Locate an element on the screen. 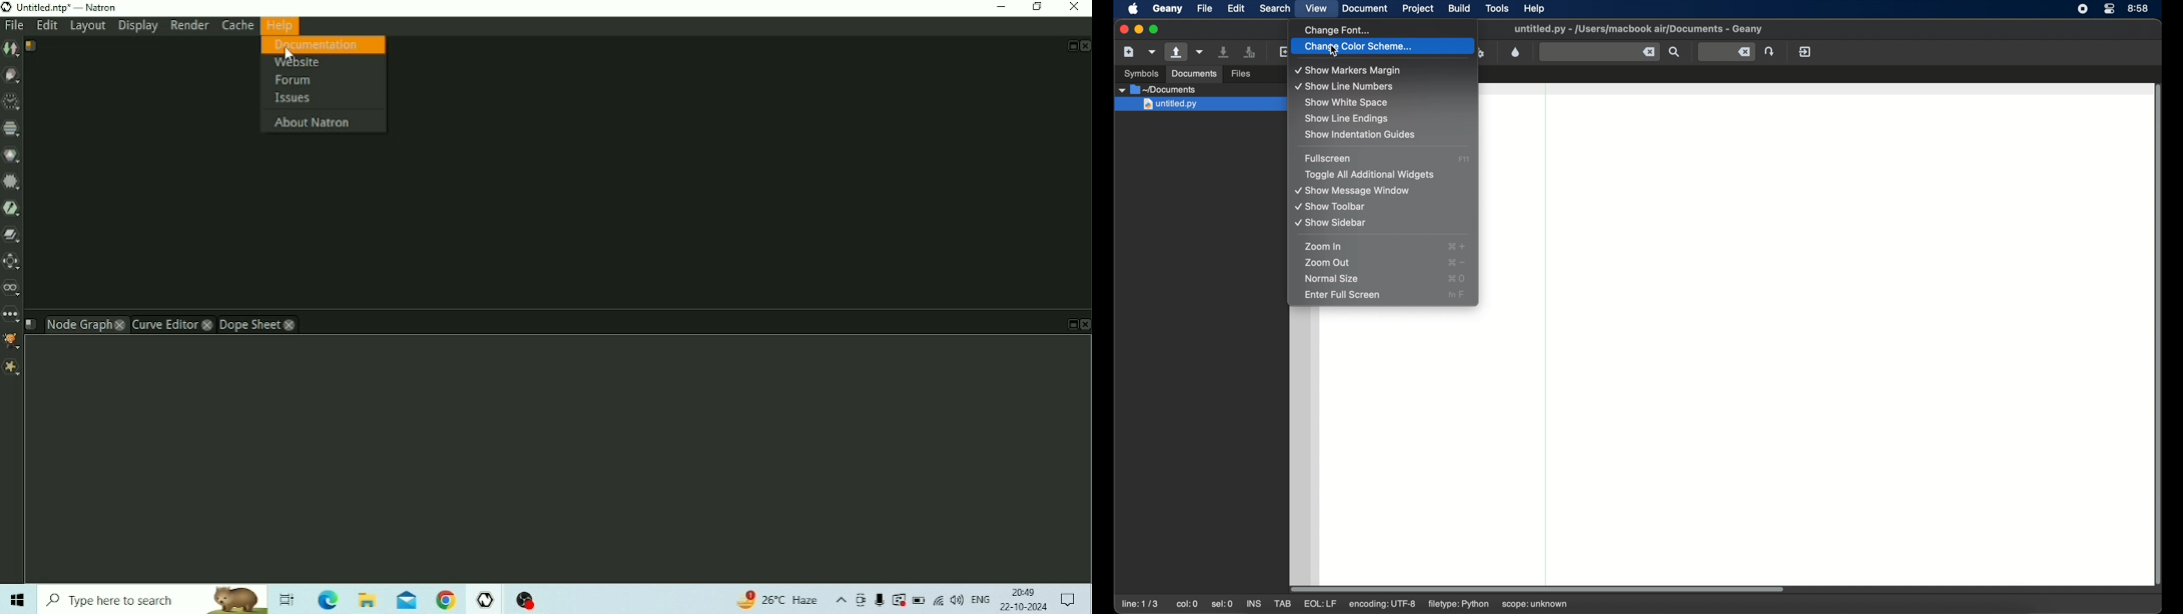  jump  to the entered line number is located at coordinates (1726, 52).